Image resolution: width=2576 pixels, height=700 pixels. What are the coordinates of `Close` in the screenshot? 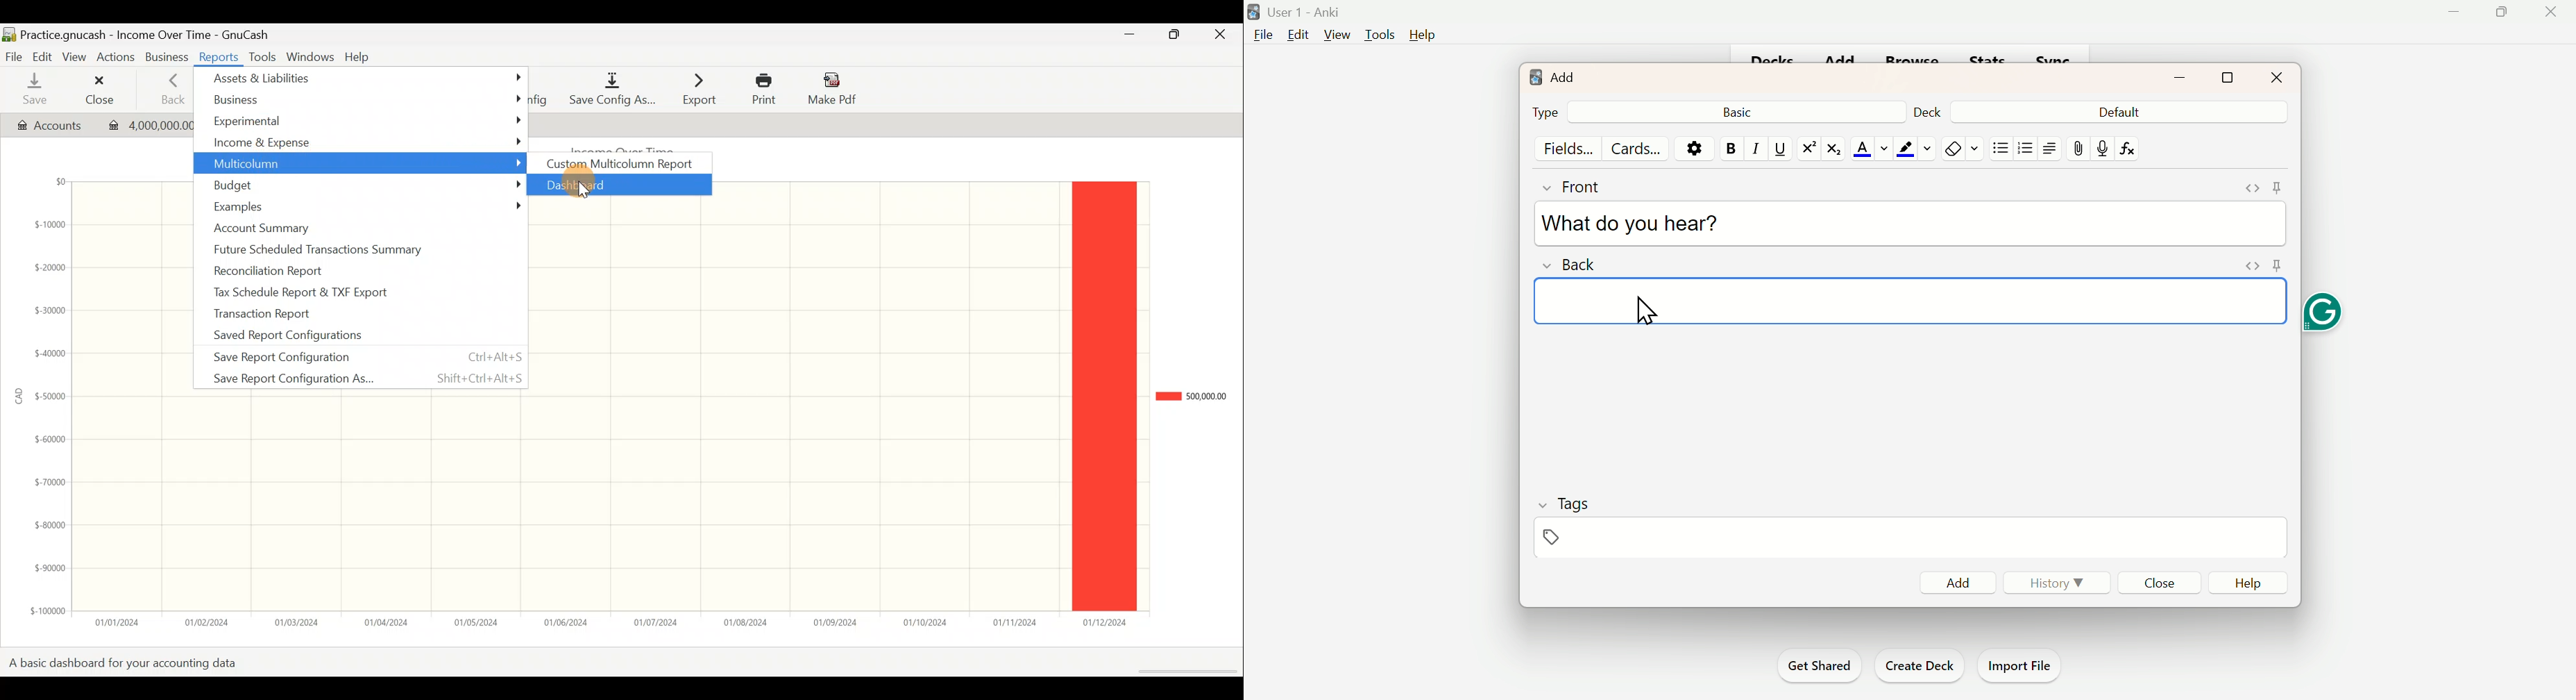 It's located at (2551, 12).